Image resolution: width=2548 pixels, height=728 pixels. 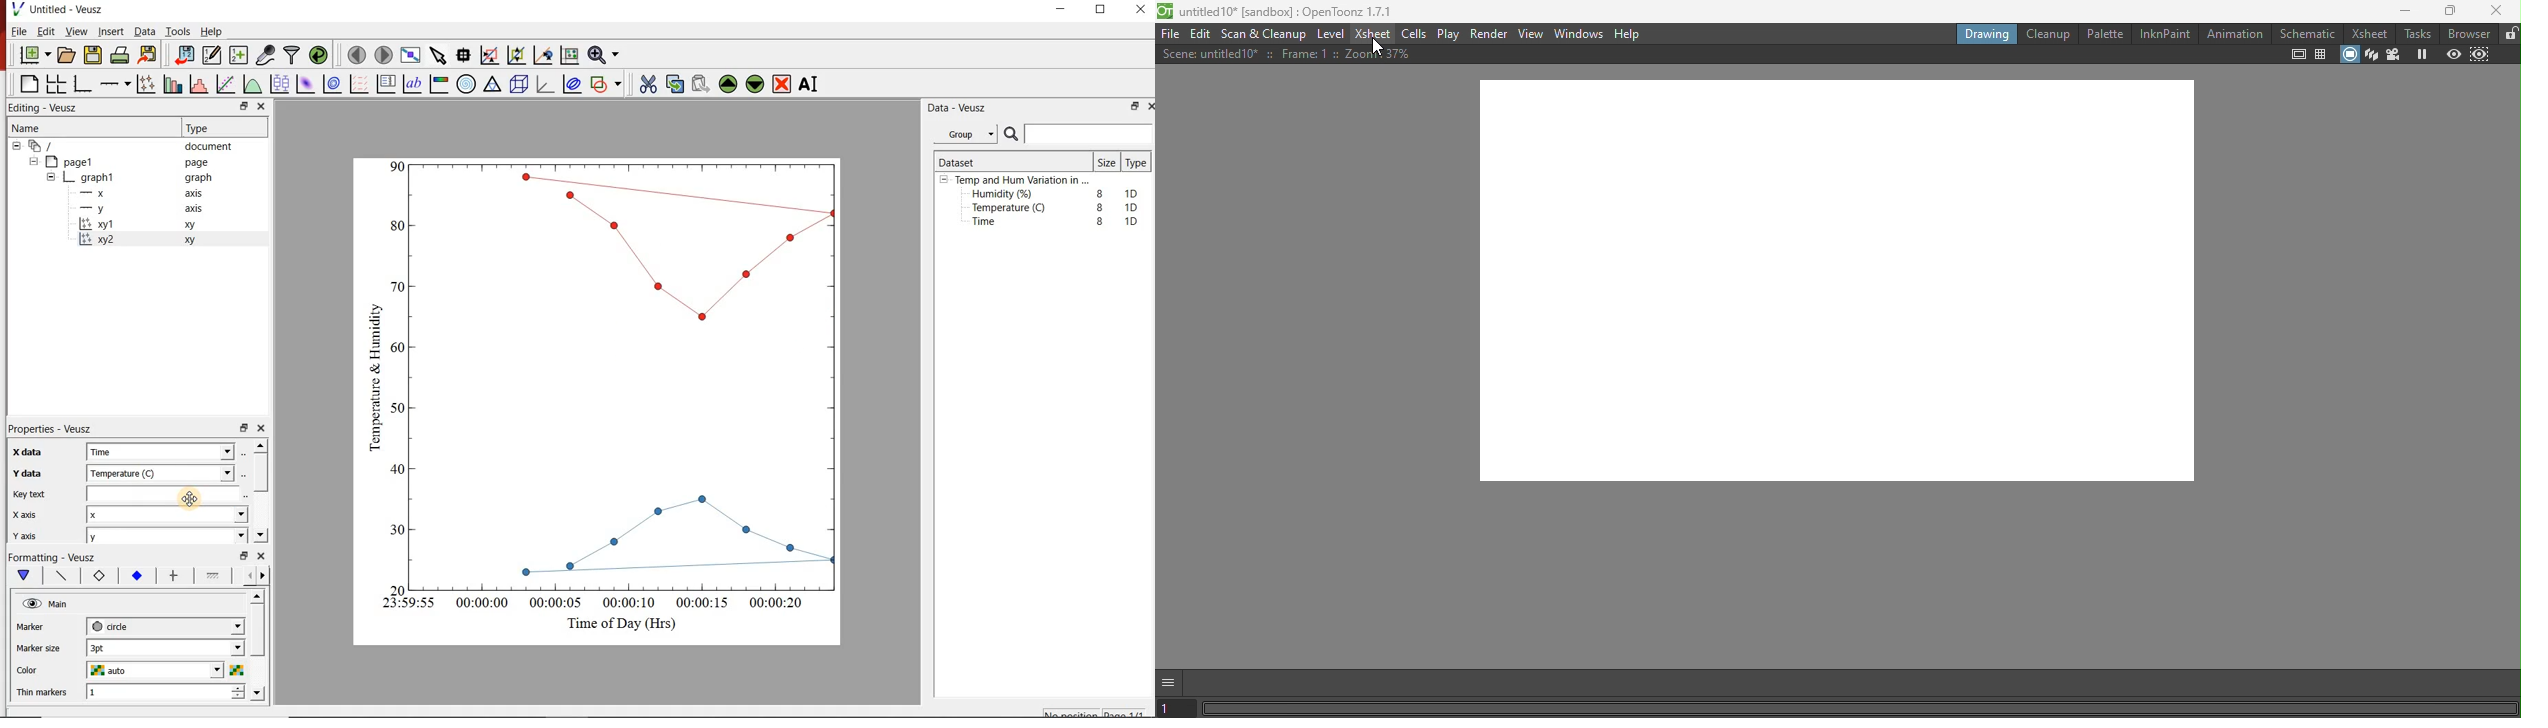 What do you see at coordinates (2417, 34) in the screenshot?
I see `Tasks` at bounding box center [2417, 34].